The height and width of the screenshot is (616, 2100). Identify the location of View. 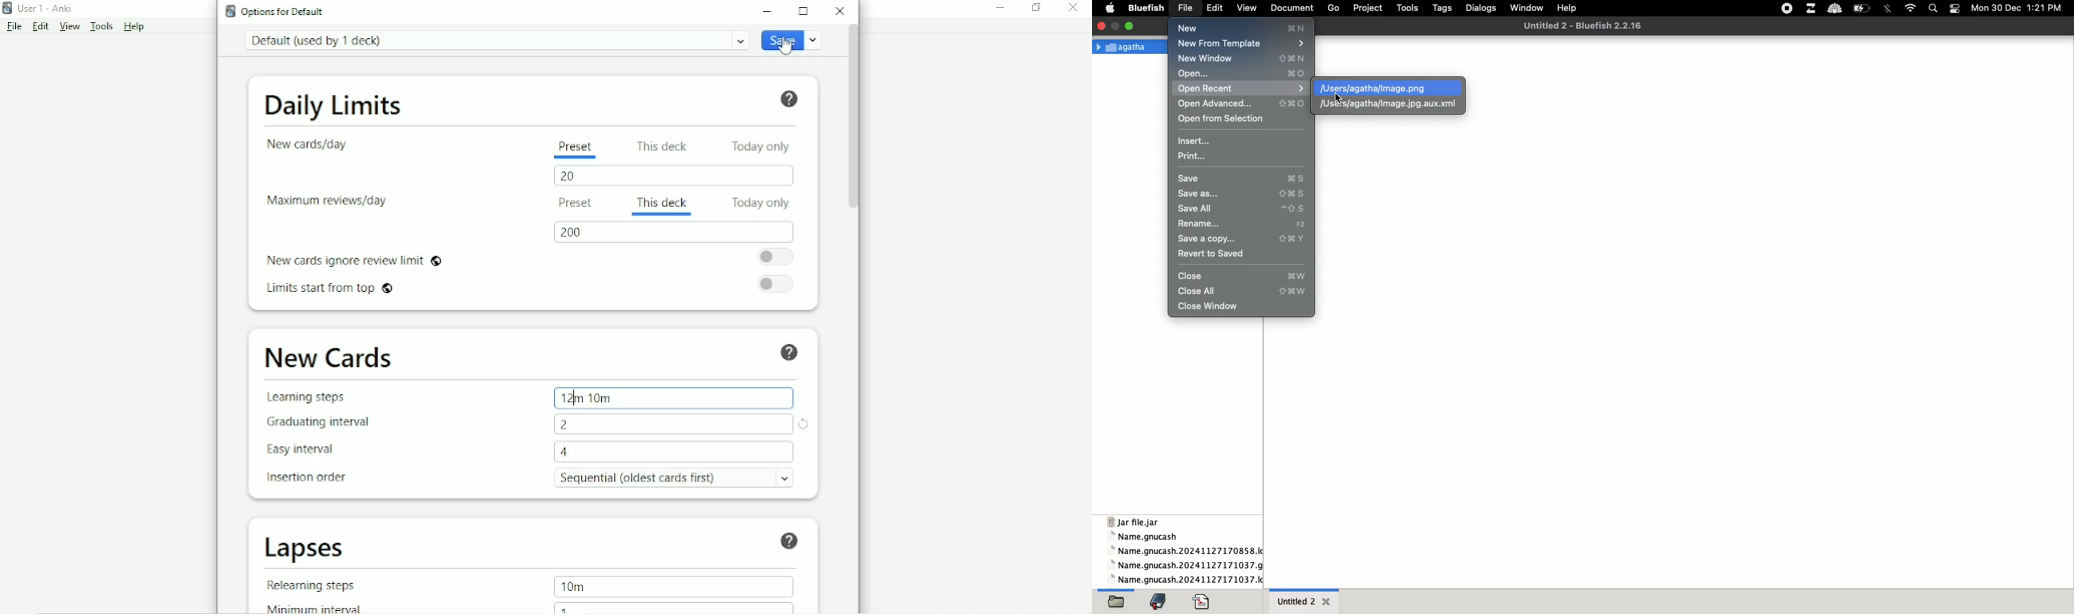
(70, 27).